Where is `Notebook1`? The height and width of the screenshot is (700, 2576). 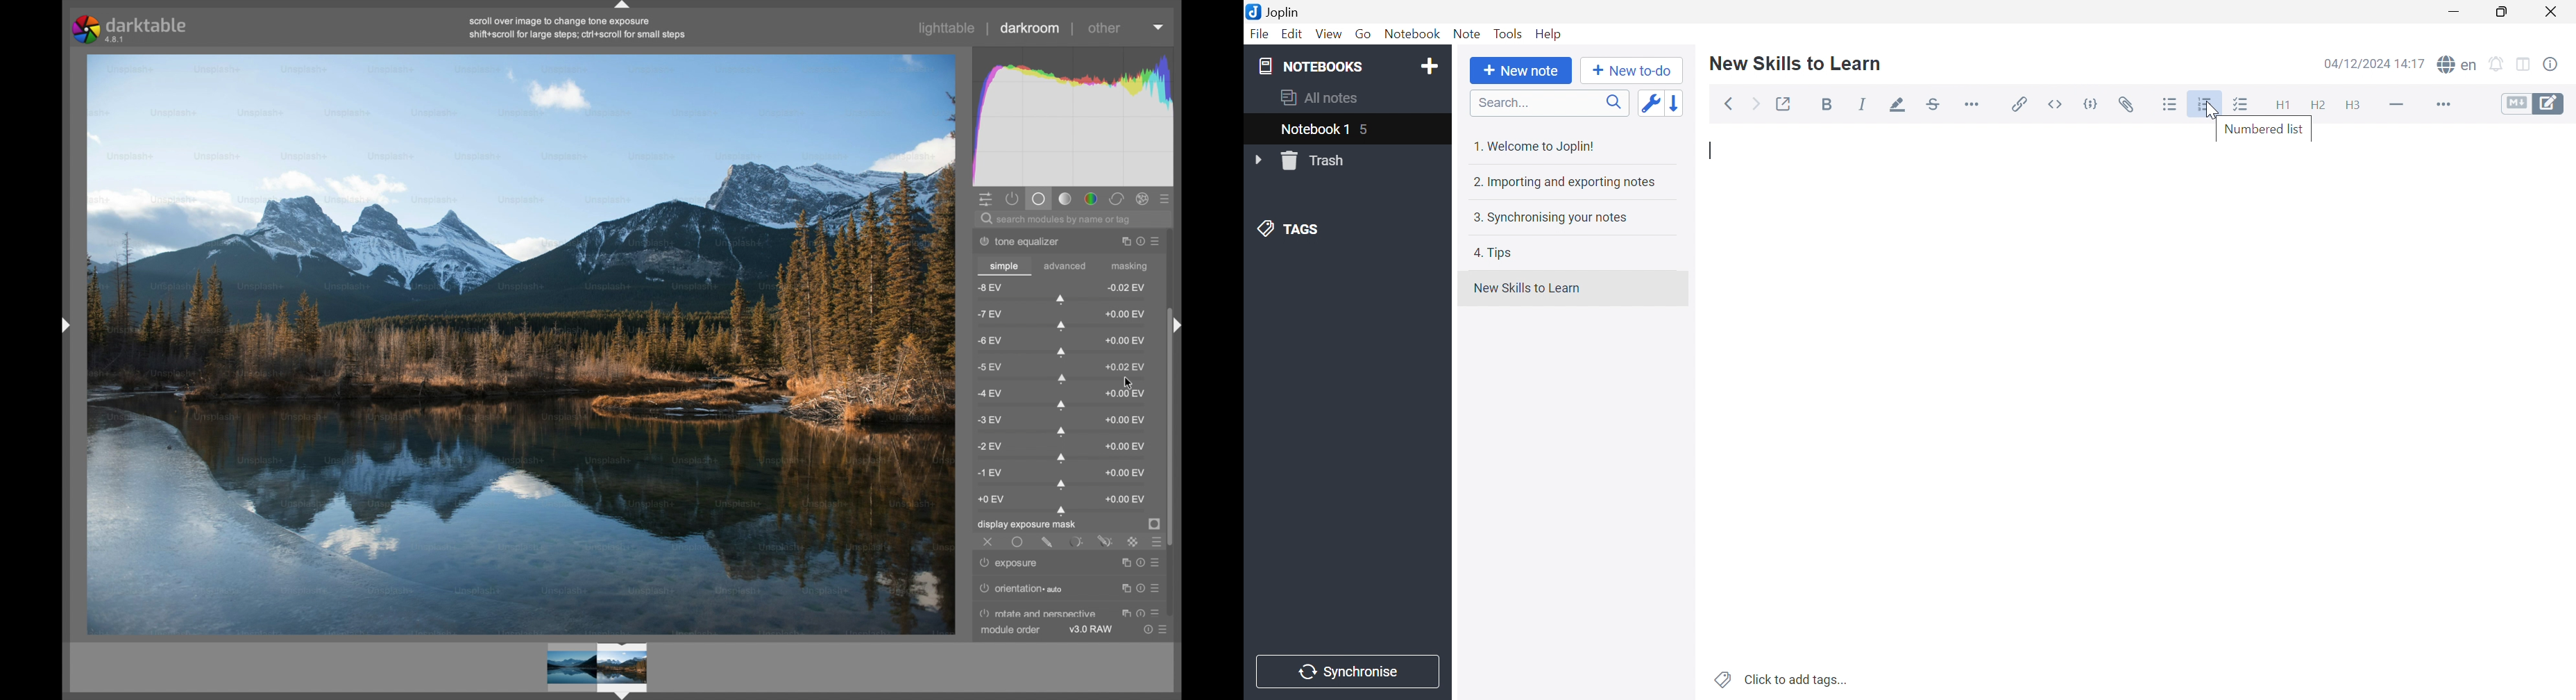 Notebook1 is located at coordinates (1312, 128).